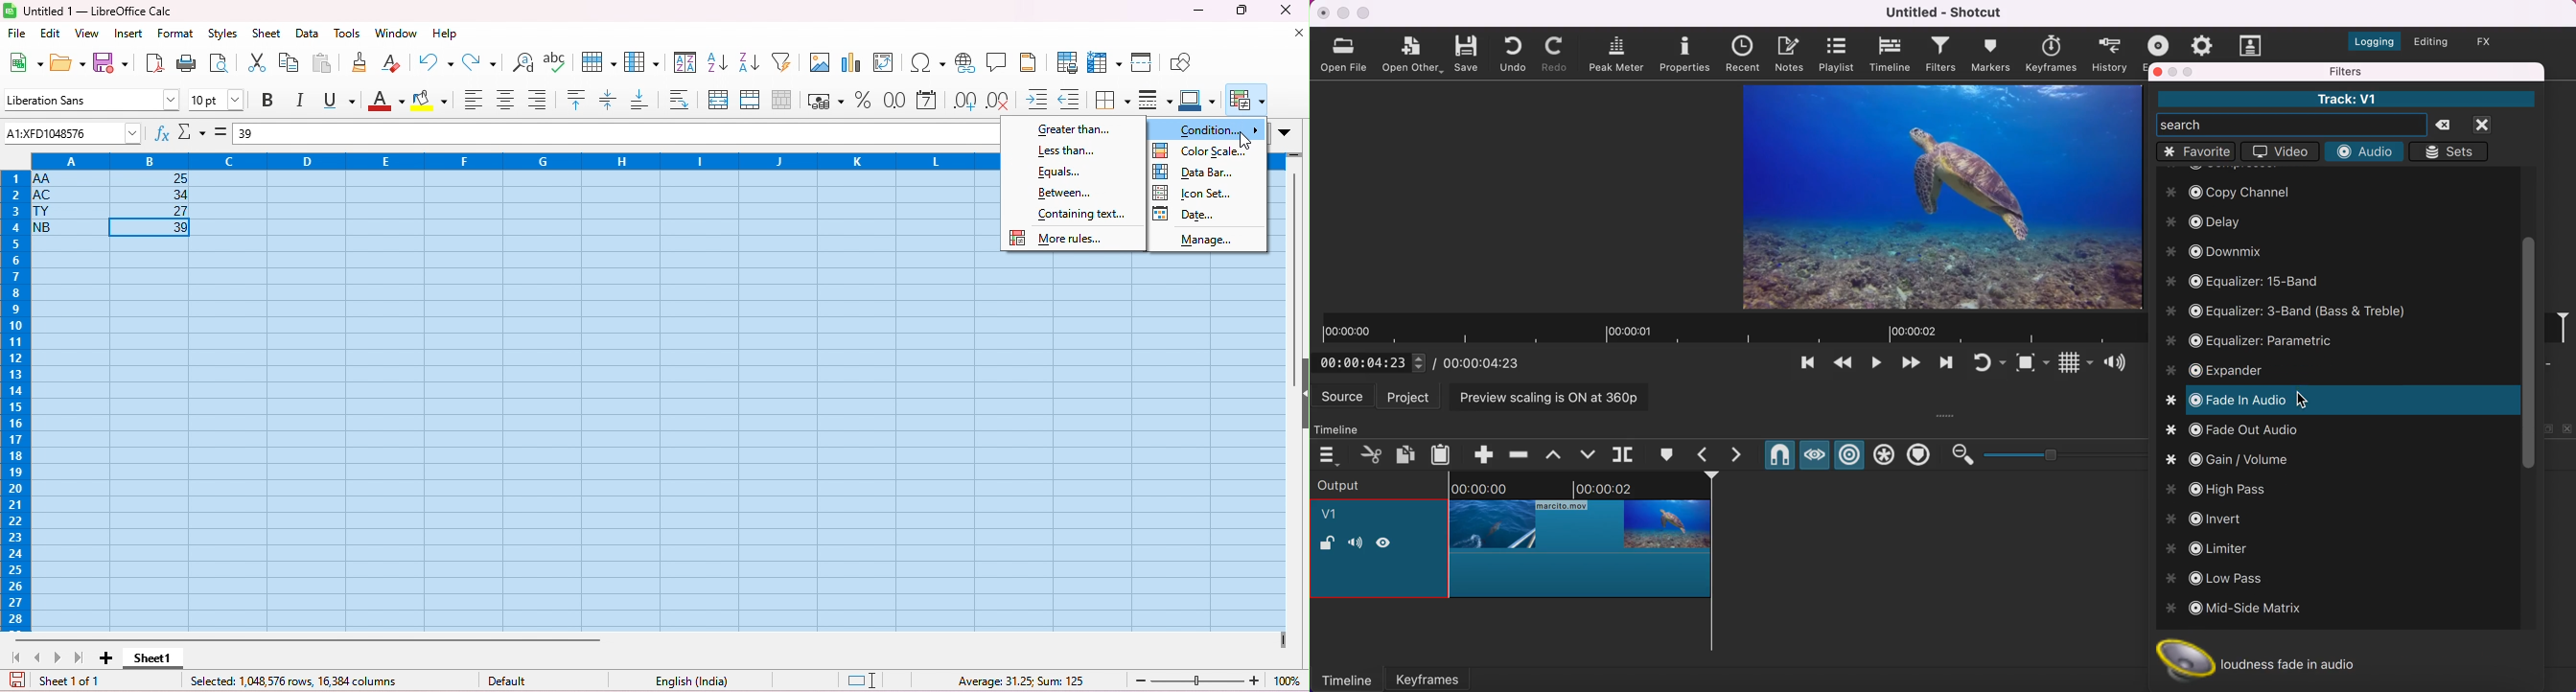 Image resolution: width=2576 pixels, height=700 pixels. What do you see at coordinates (1332, 455) in the screenshot?
I see `timeline menu` at bounding box center [1332, 455].